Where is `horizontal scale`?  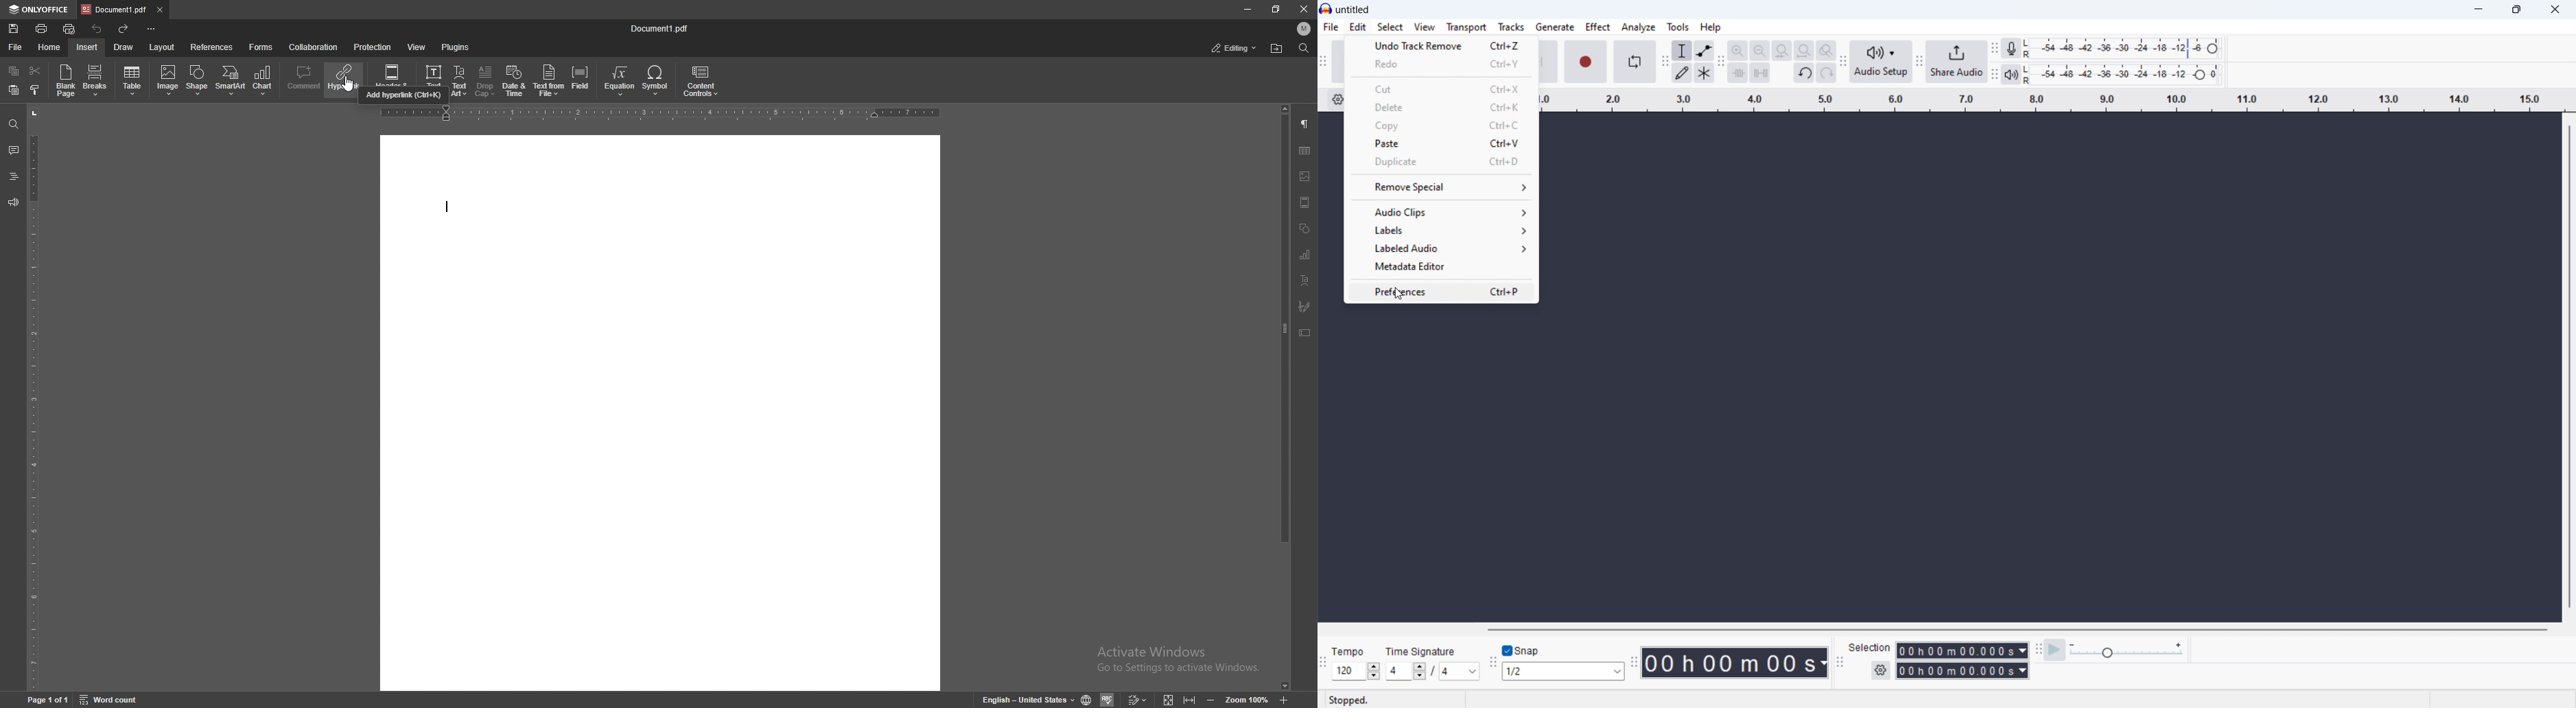
horizontal scale is located at coordinates (664, 113).